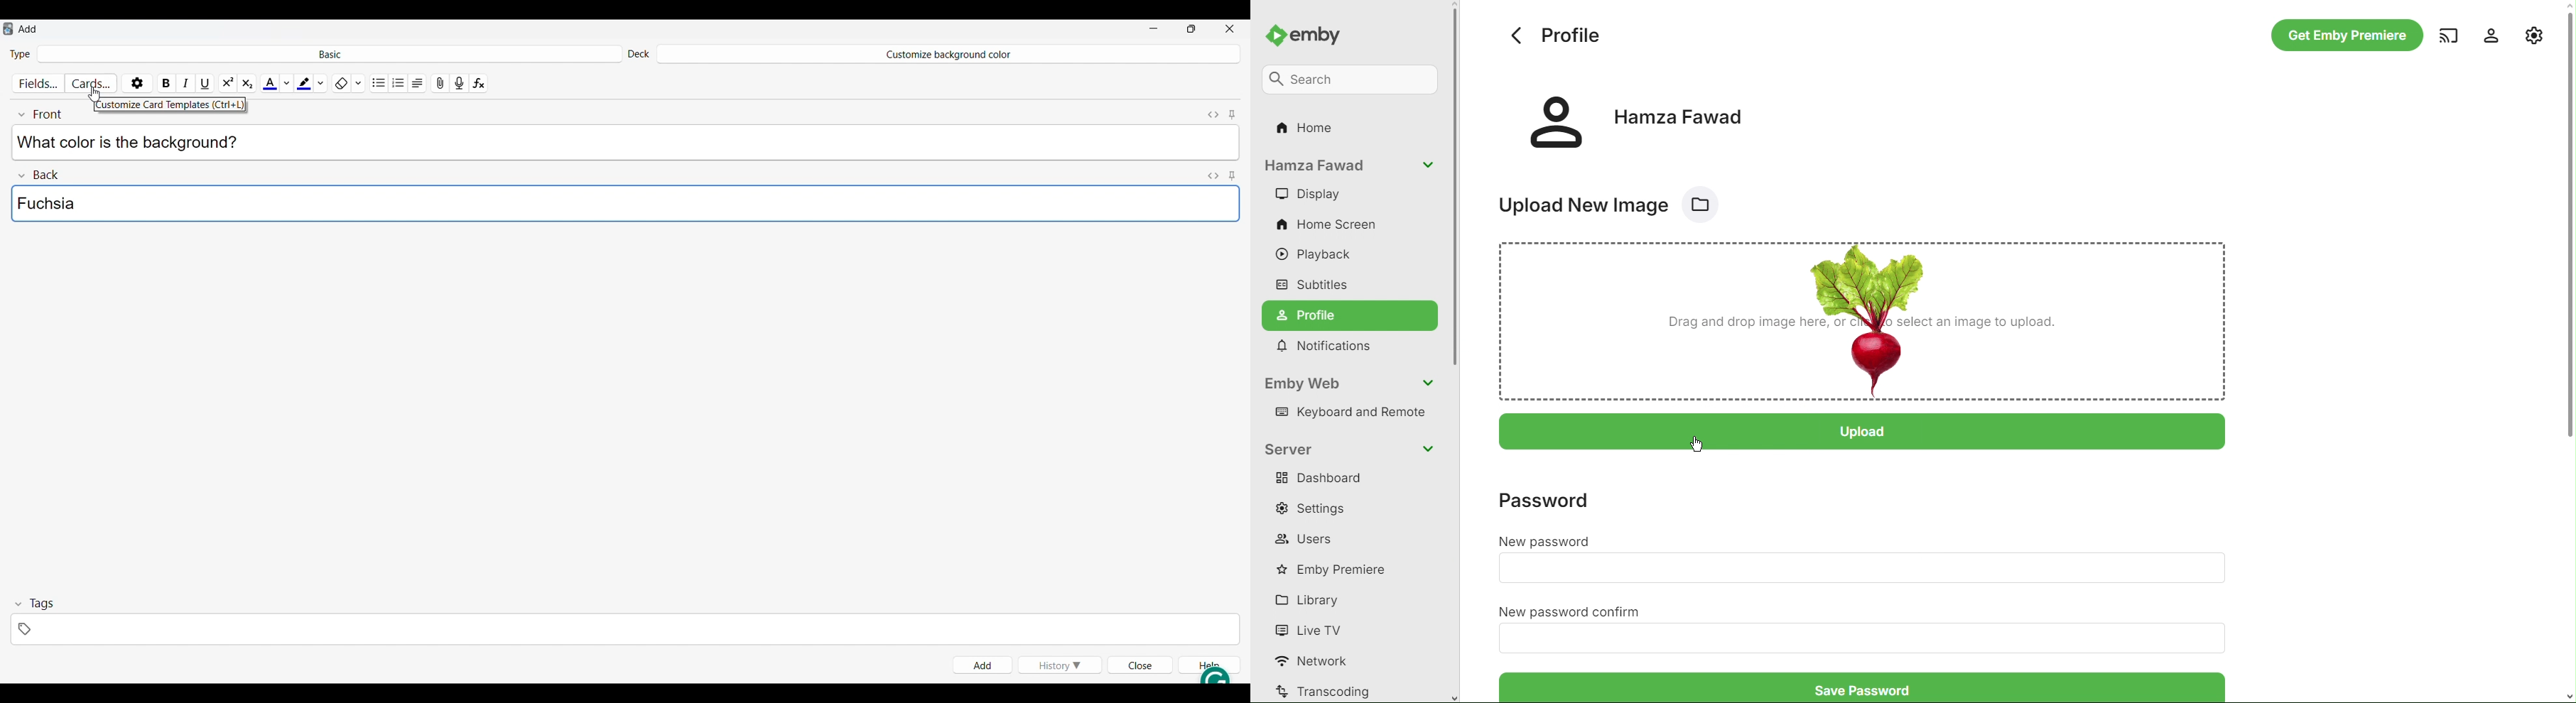  Describe the element at coordinates (983, 666) in the screenshot. I see `` at that location.